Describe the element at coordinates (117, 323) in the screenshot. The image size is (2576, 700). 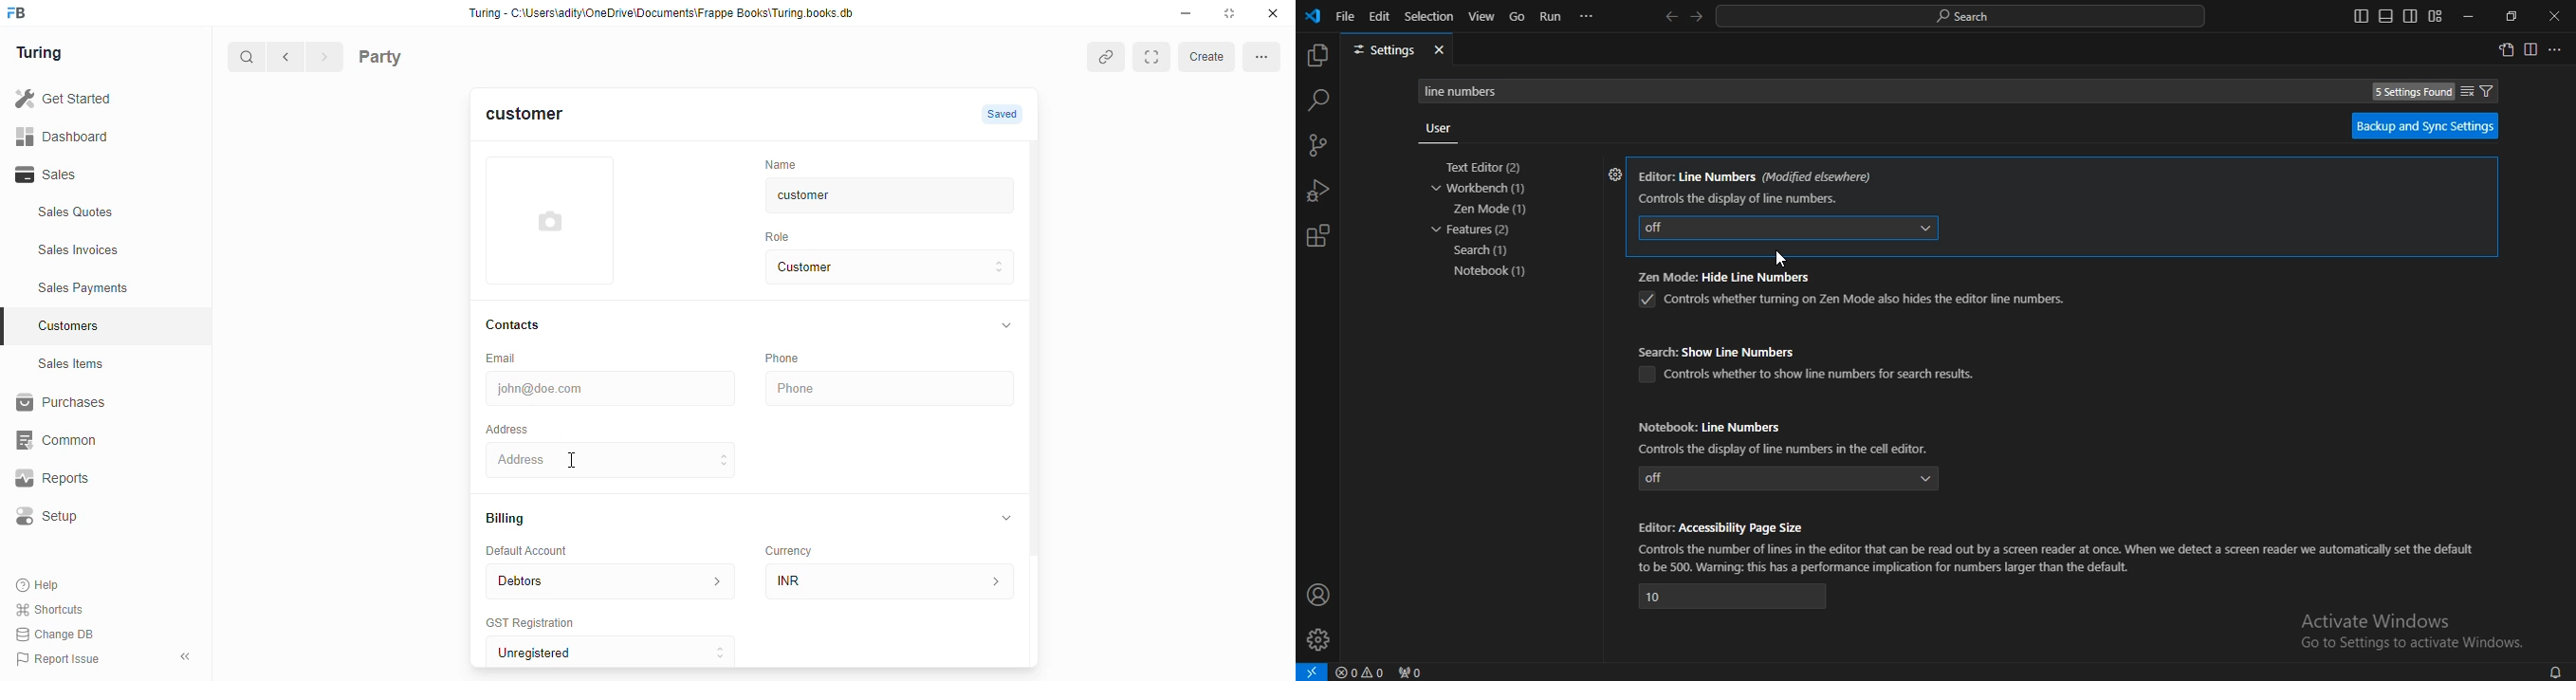
I see `Customers` at that location.